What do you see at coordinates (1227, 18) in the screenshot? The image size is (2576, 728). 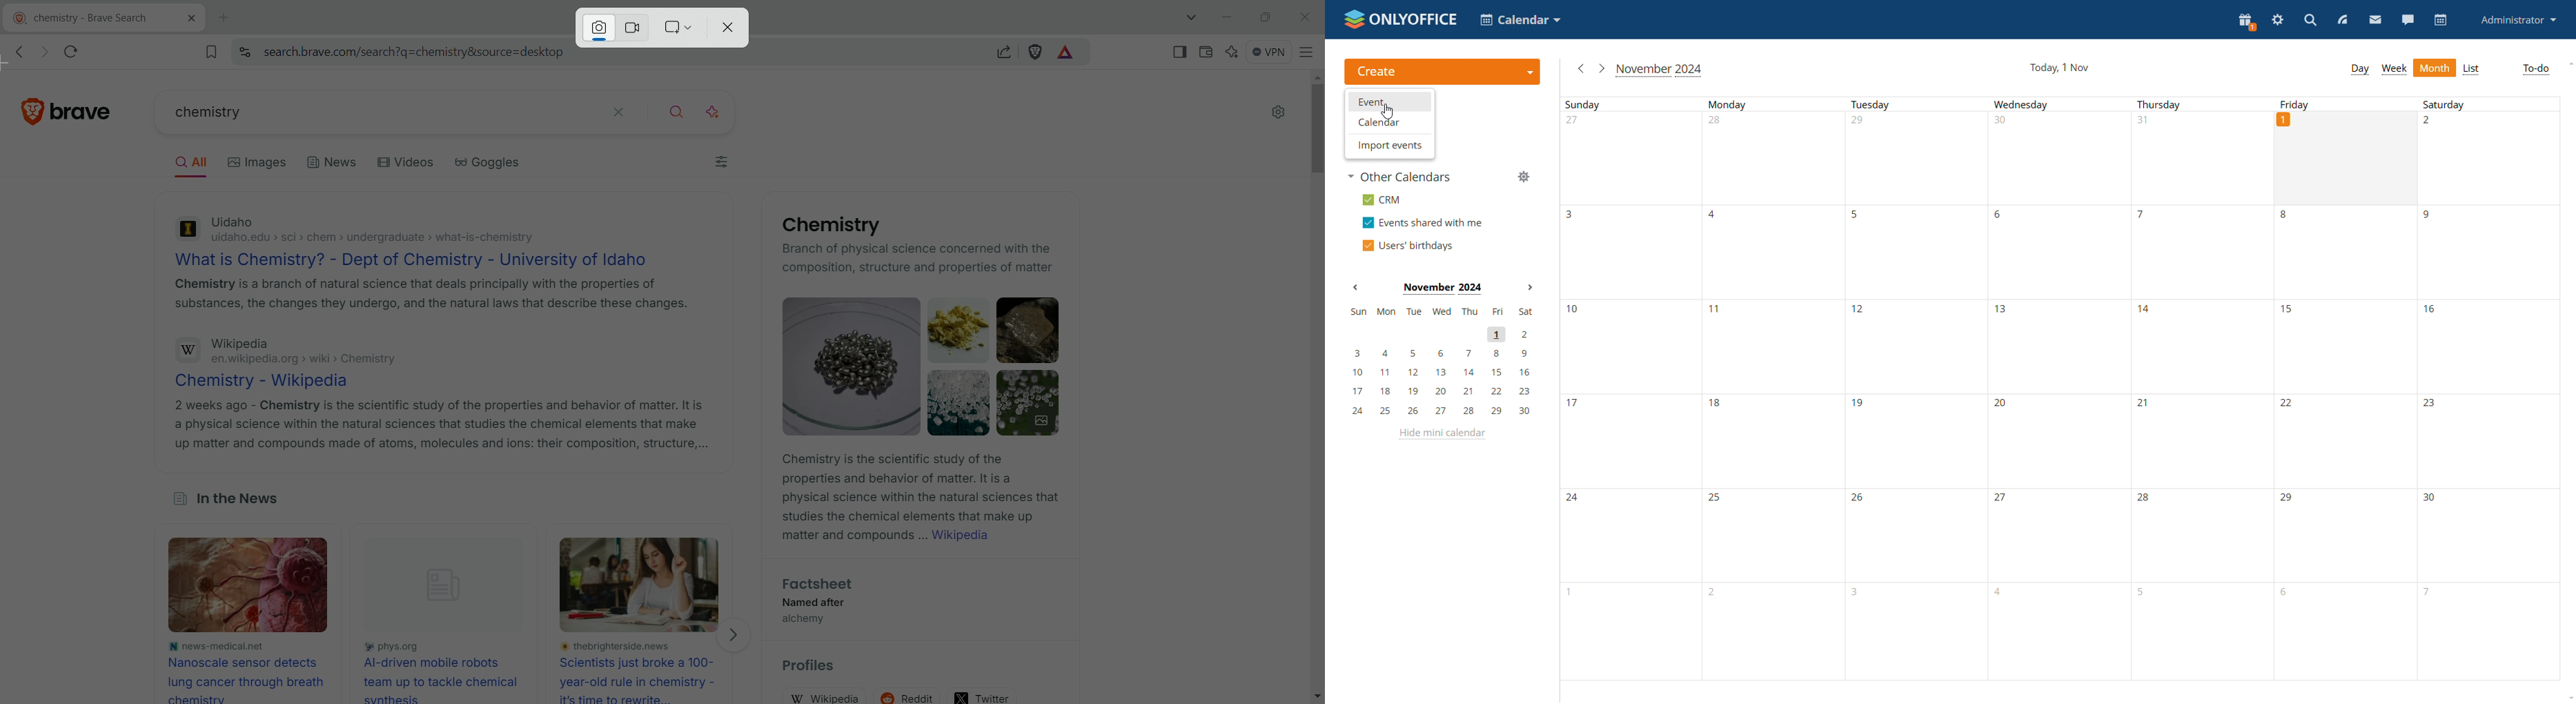 I see `minimize` at bounding box center [1227, 18].